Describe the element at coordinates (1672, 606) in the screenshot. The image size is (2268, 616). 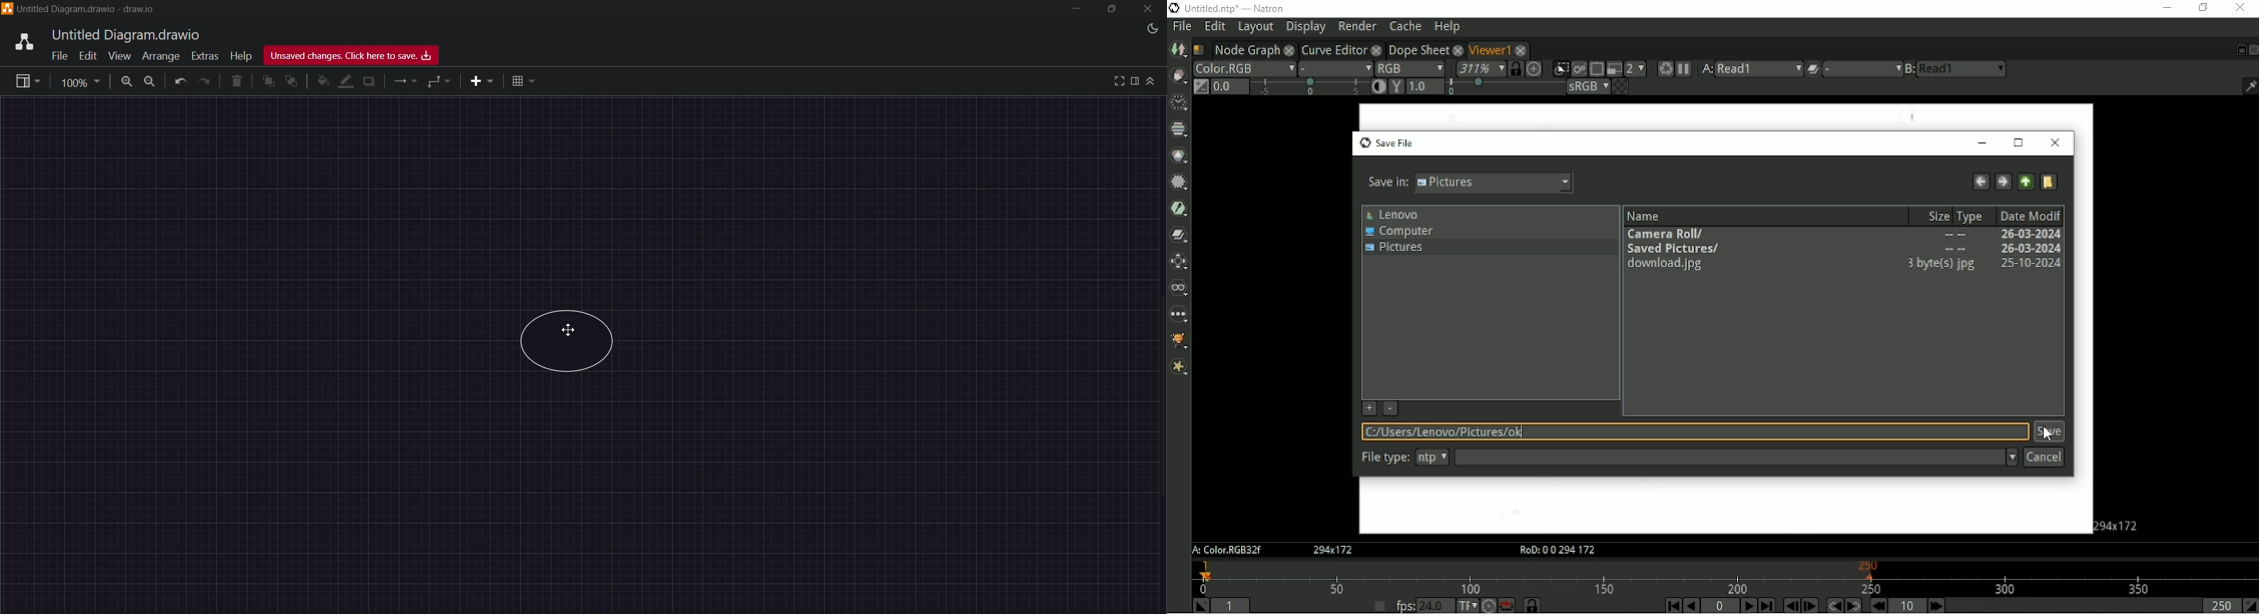
I see `First frame` at that location.